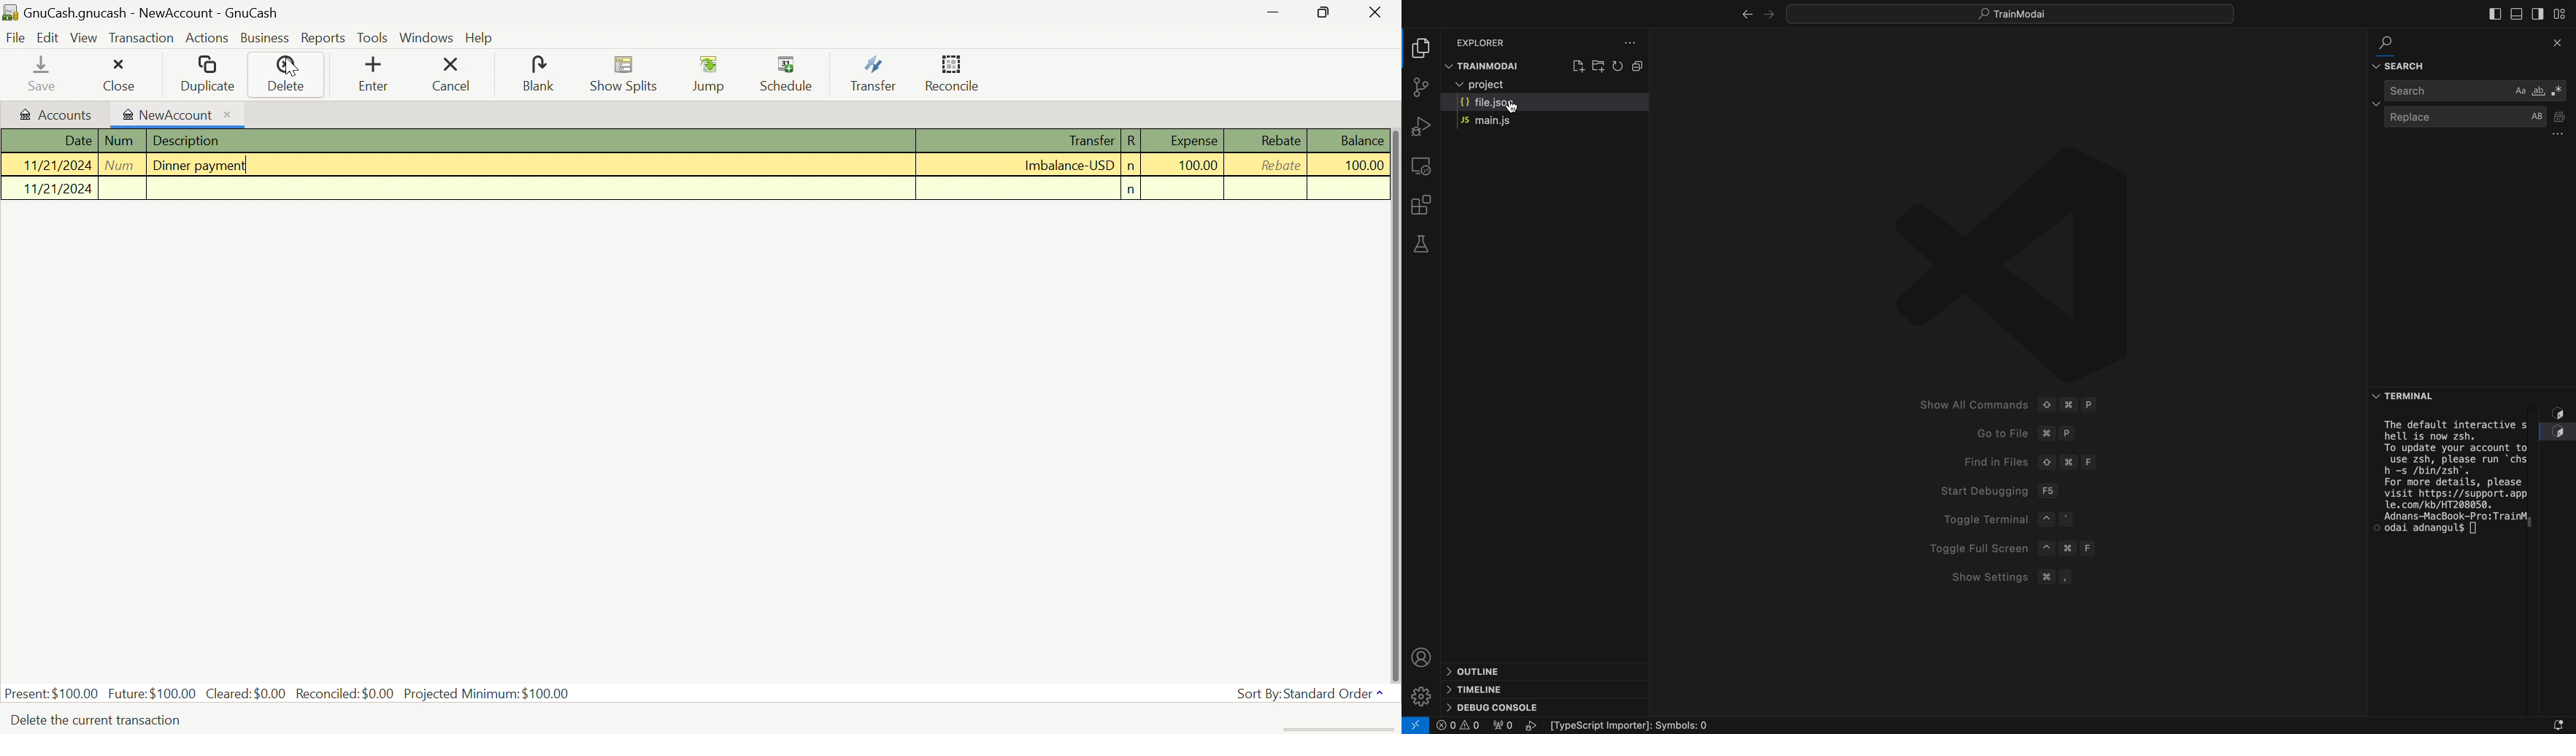  I want to click on Imbalance-USD, so click(1069, 164).